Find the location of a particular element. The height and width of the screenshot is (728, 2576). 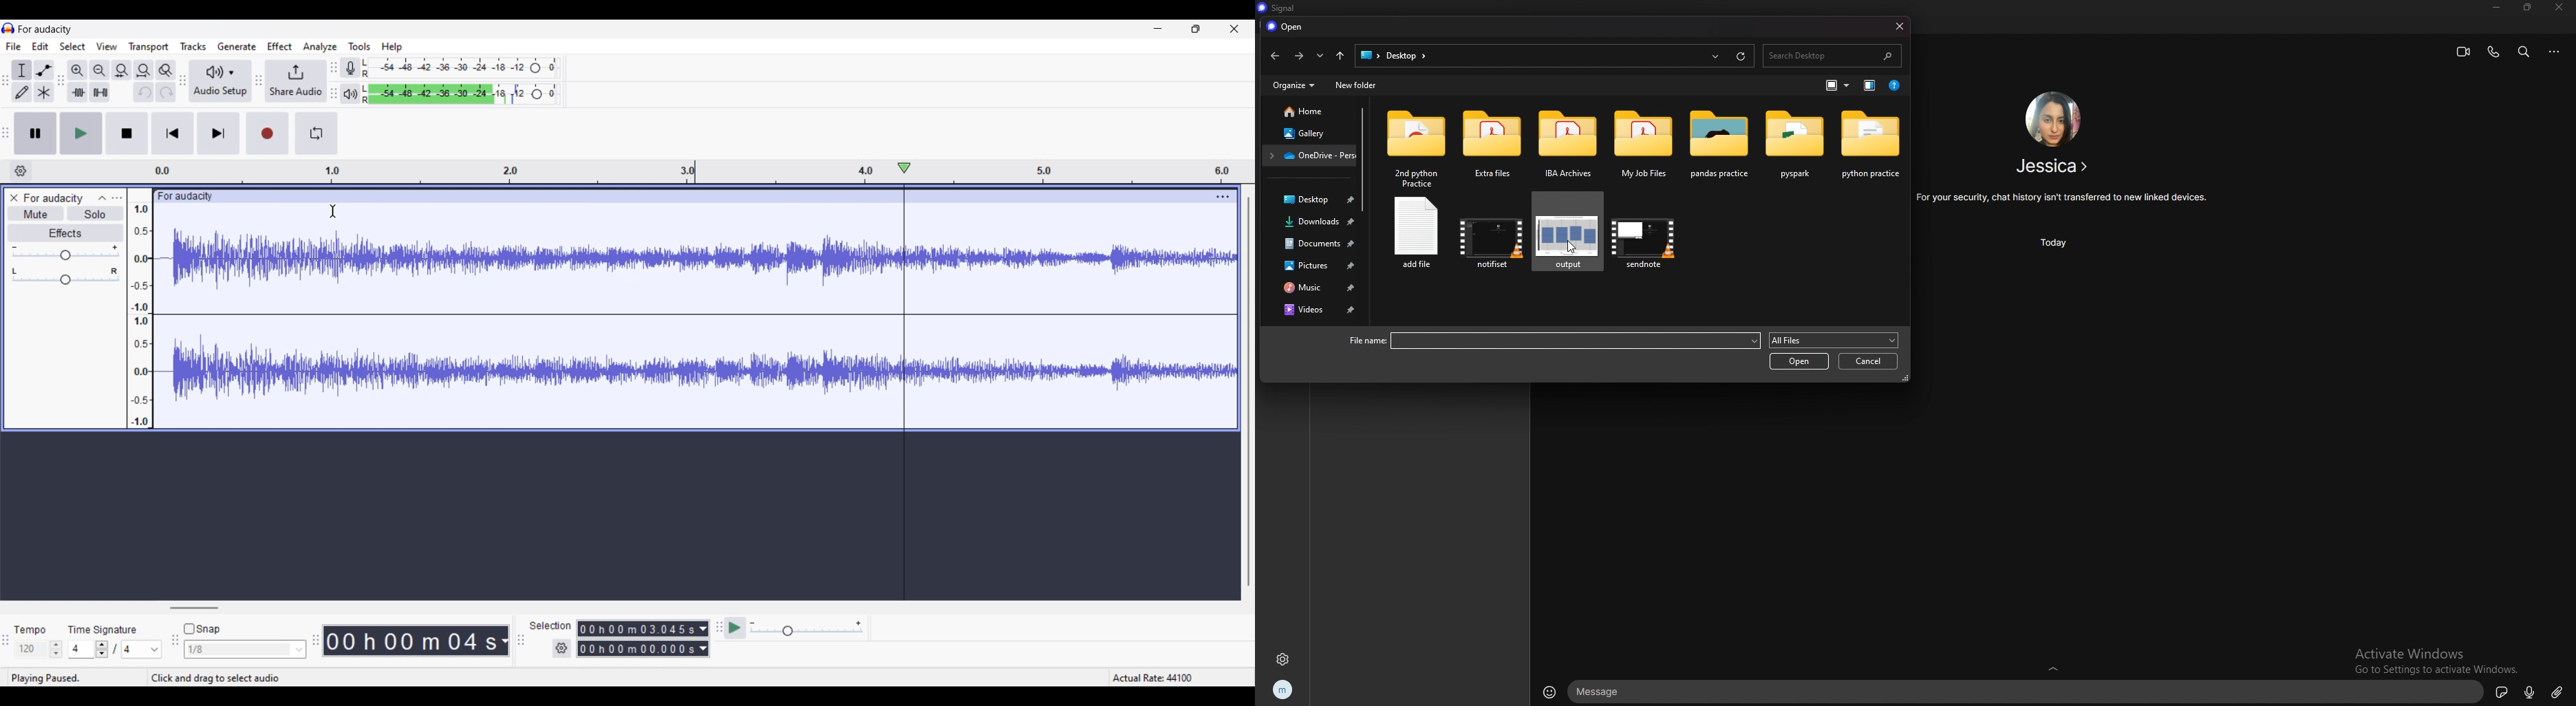

Zoom out is located at coordinates (100, 70).